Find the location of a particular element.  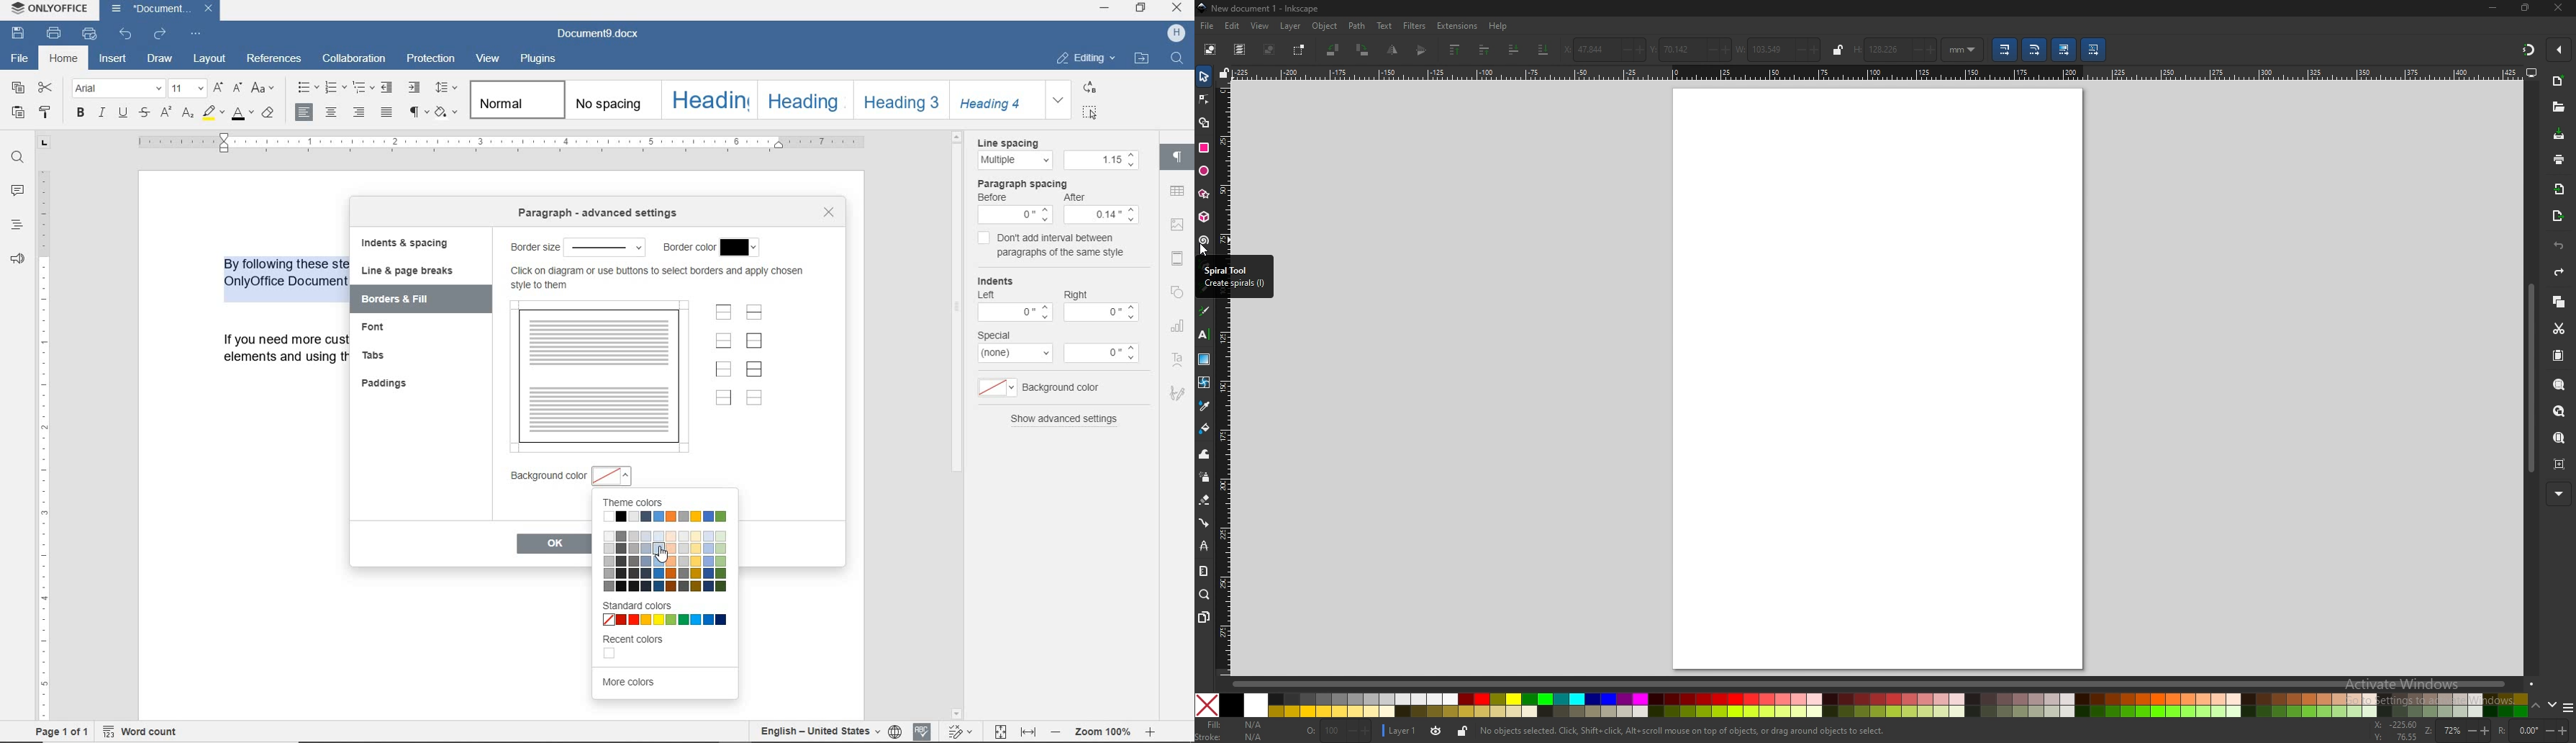

set horizontal inner lines only is located at coordinates (755, 312).